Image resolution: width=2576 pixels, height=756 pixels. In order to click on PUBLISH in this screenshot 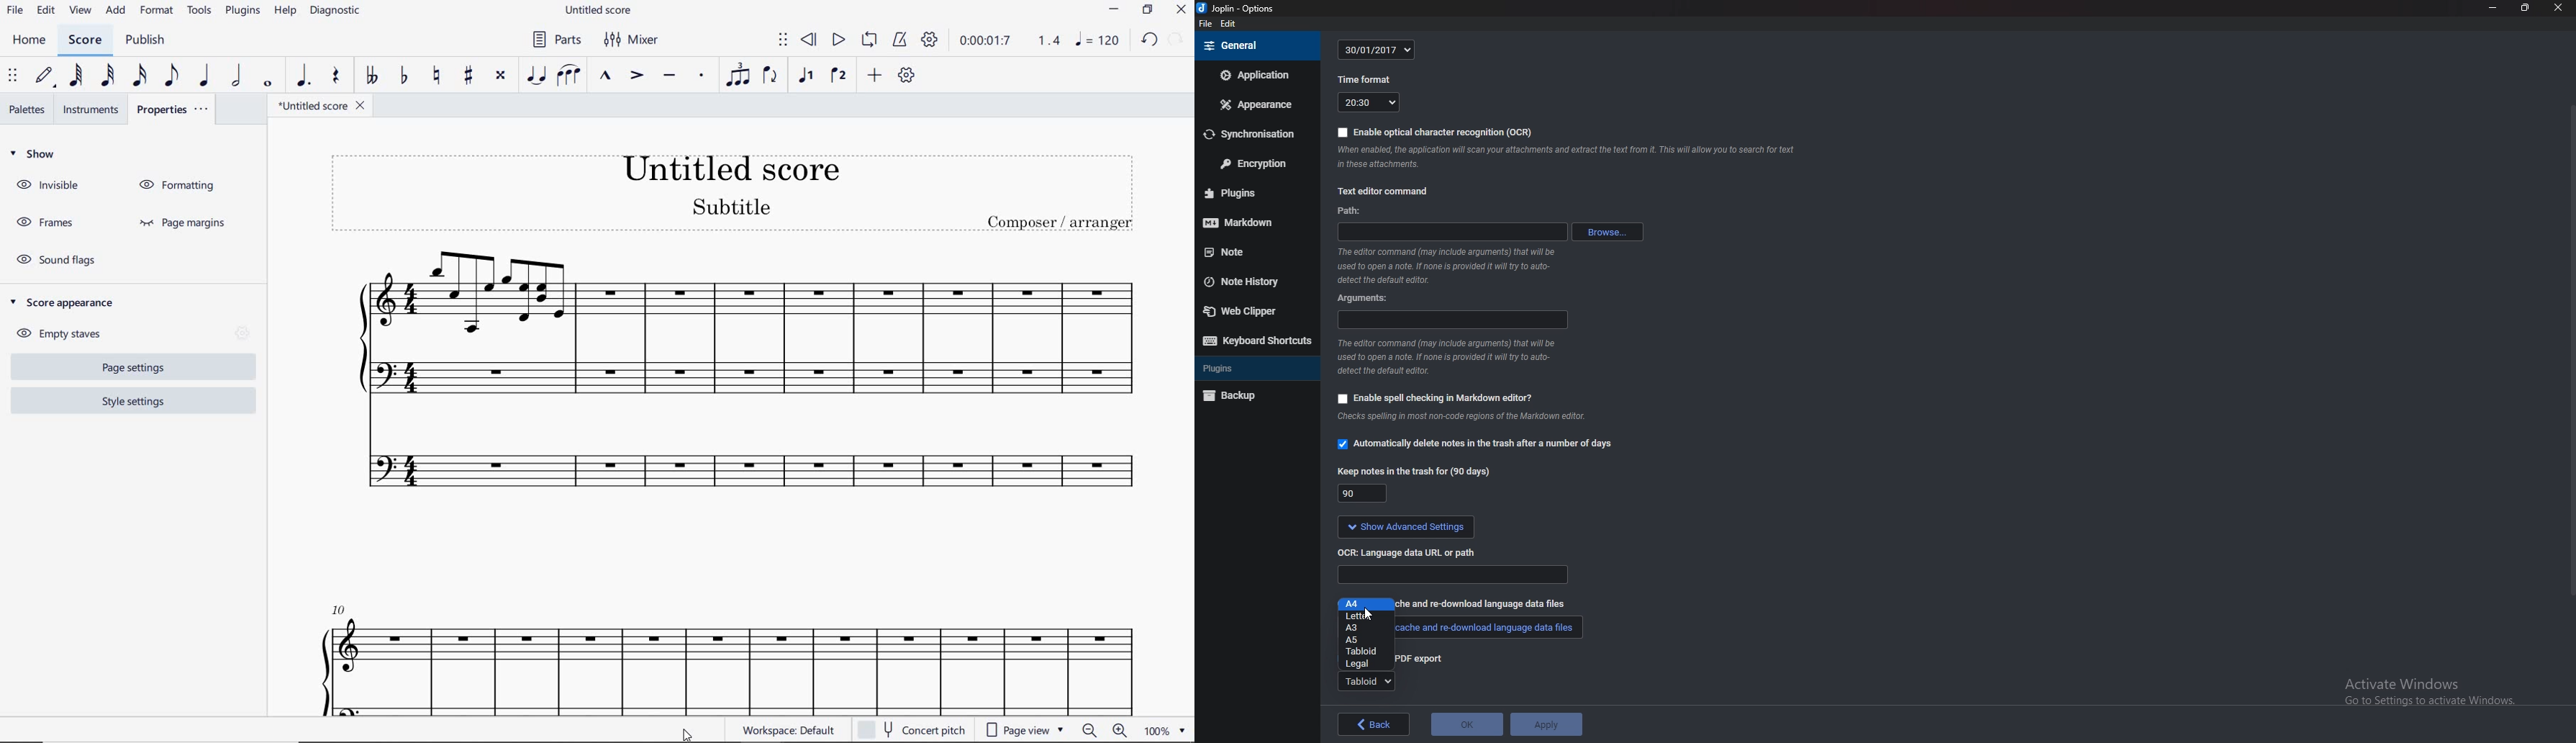, I will do `click(146, 41)`.